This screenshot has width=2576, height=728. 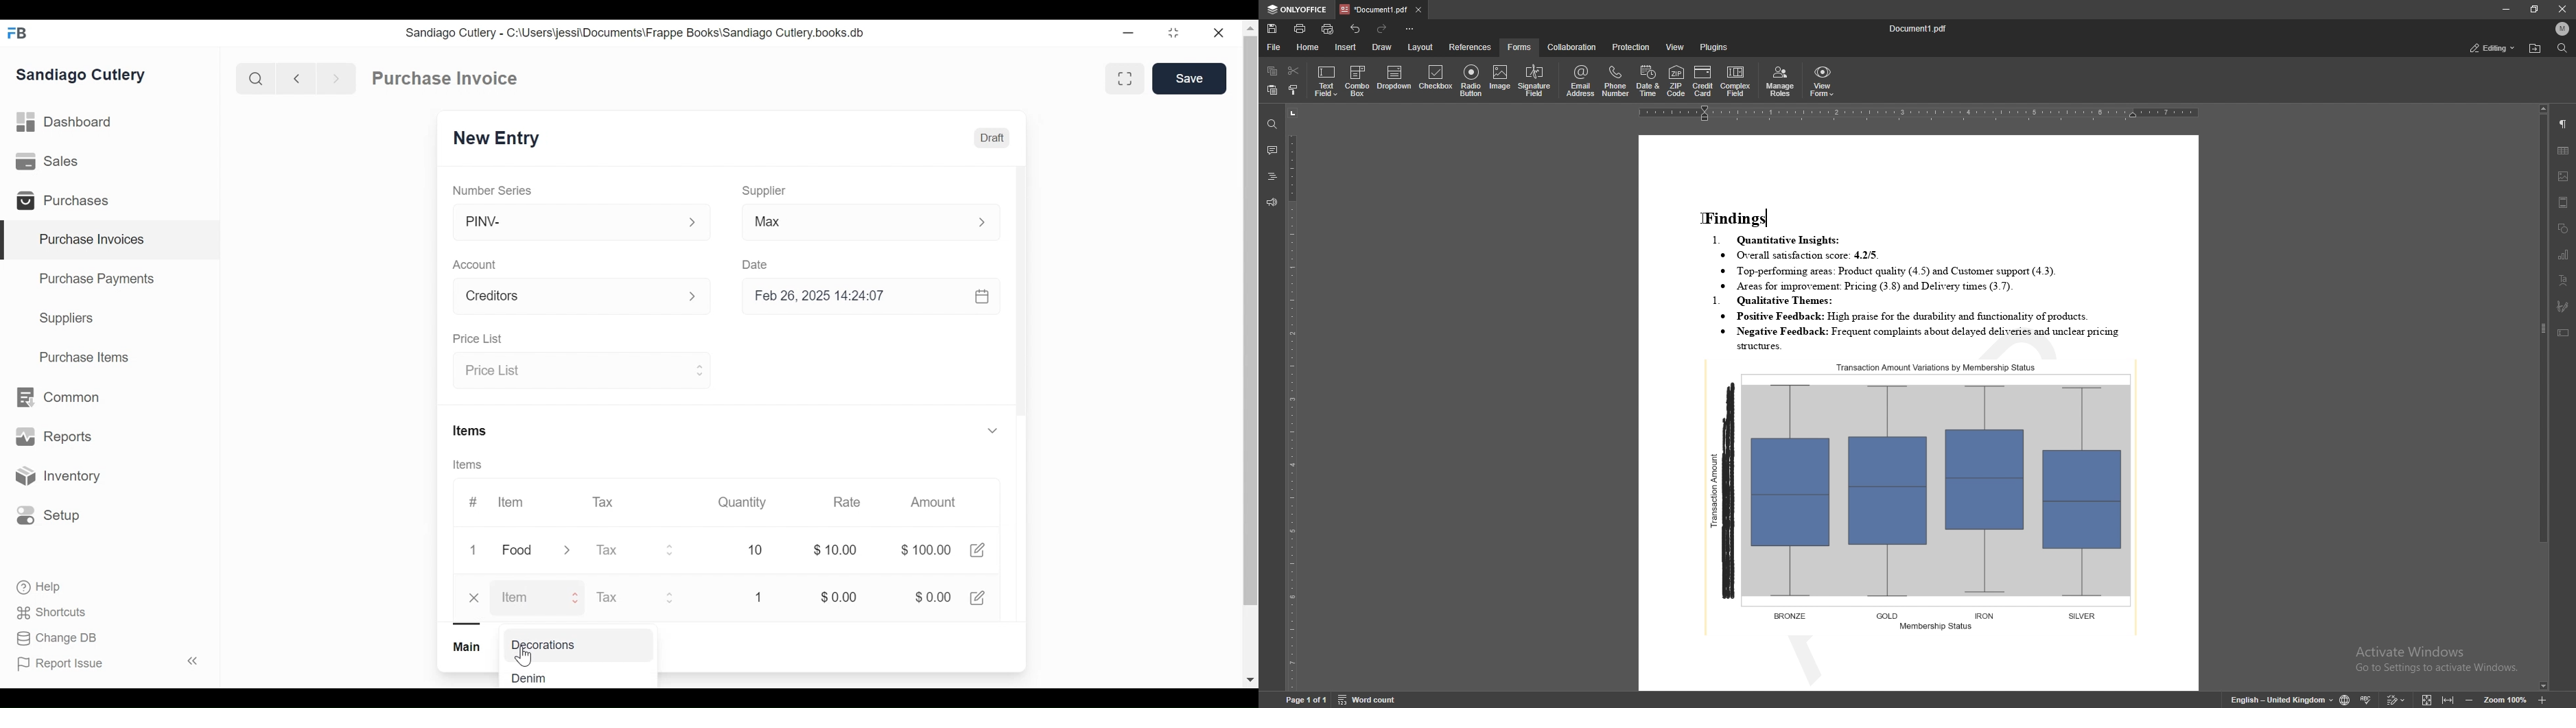 What do you see at coordinates (568, 644) in the screenshot?
I see `Decorations` at bounding box center [568, 644].